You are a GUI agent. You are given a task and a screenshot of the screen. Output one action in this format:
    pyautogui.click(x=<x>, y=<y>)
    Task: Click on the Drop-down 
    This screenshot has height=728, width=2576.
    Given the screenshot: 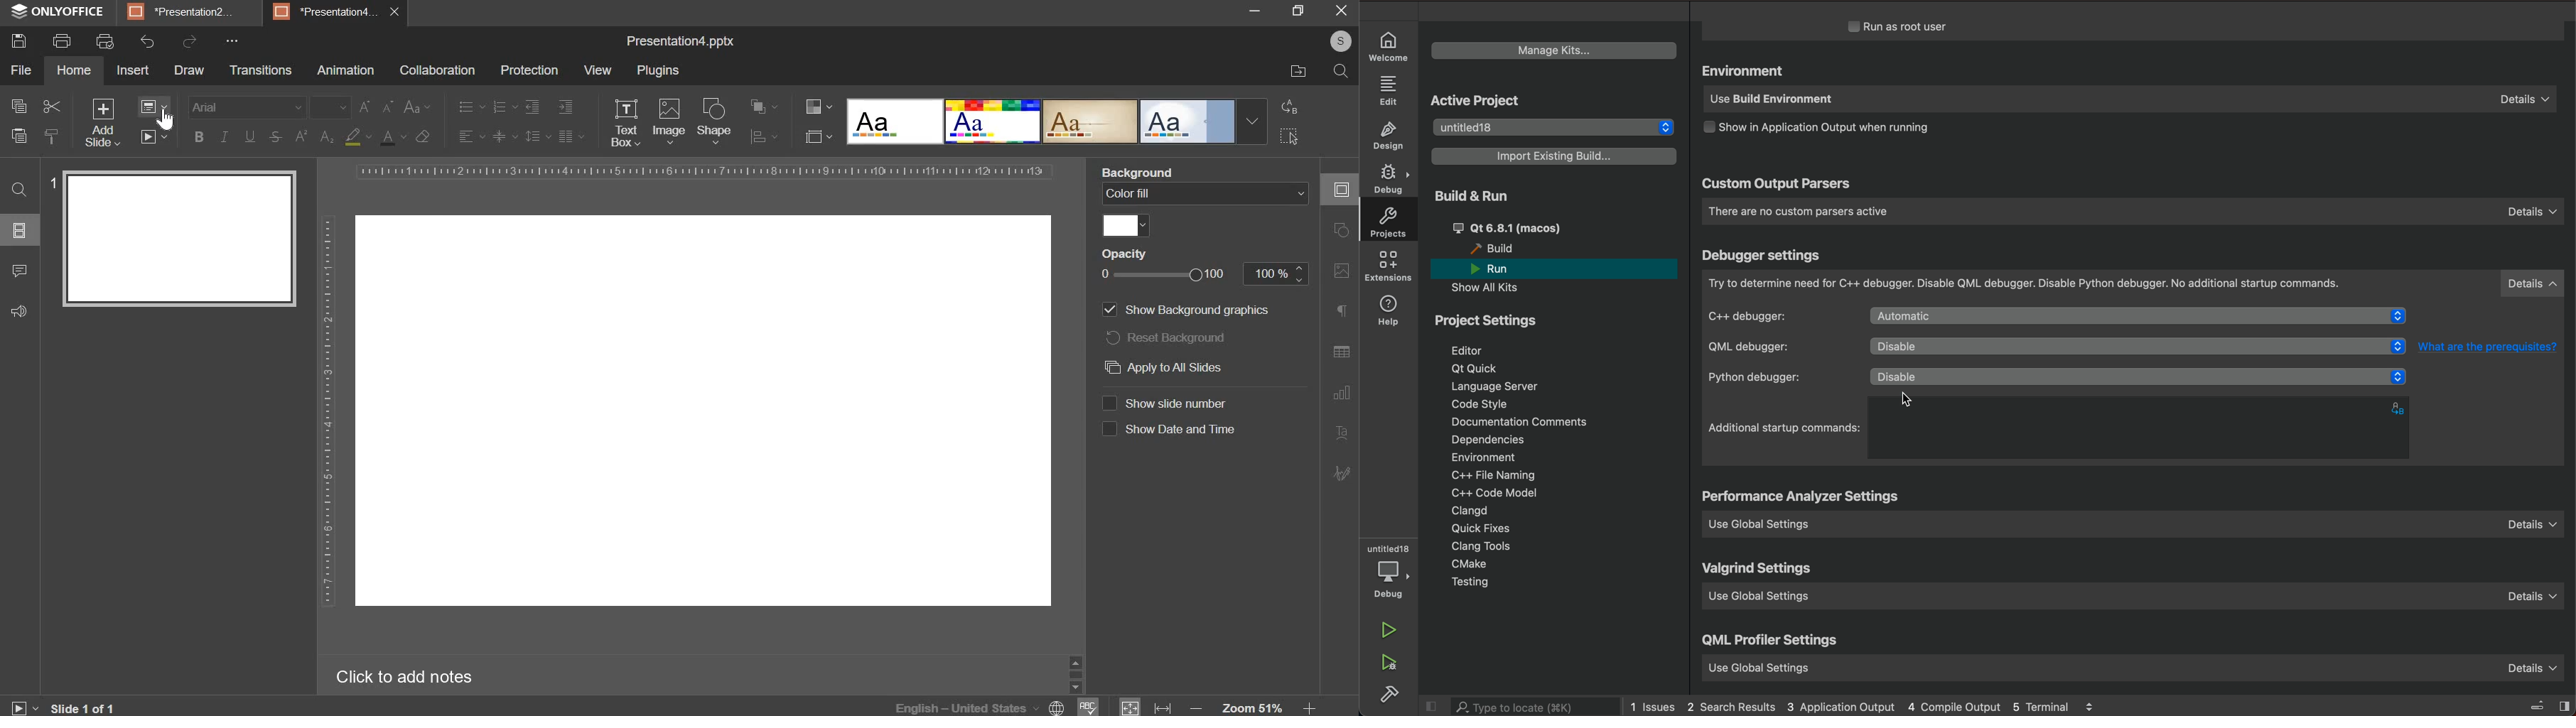 What is the action you would take?
    pyautogui.click(x=1252, y=121)
    